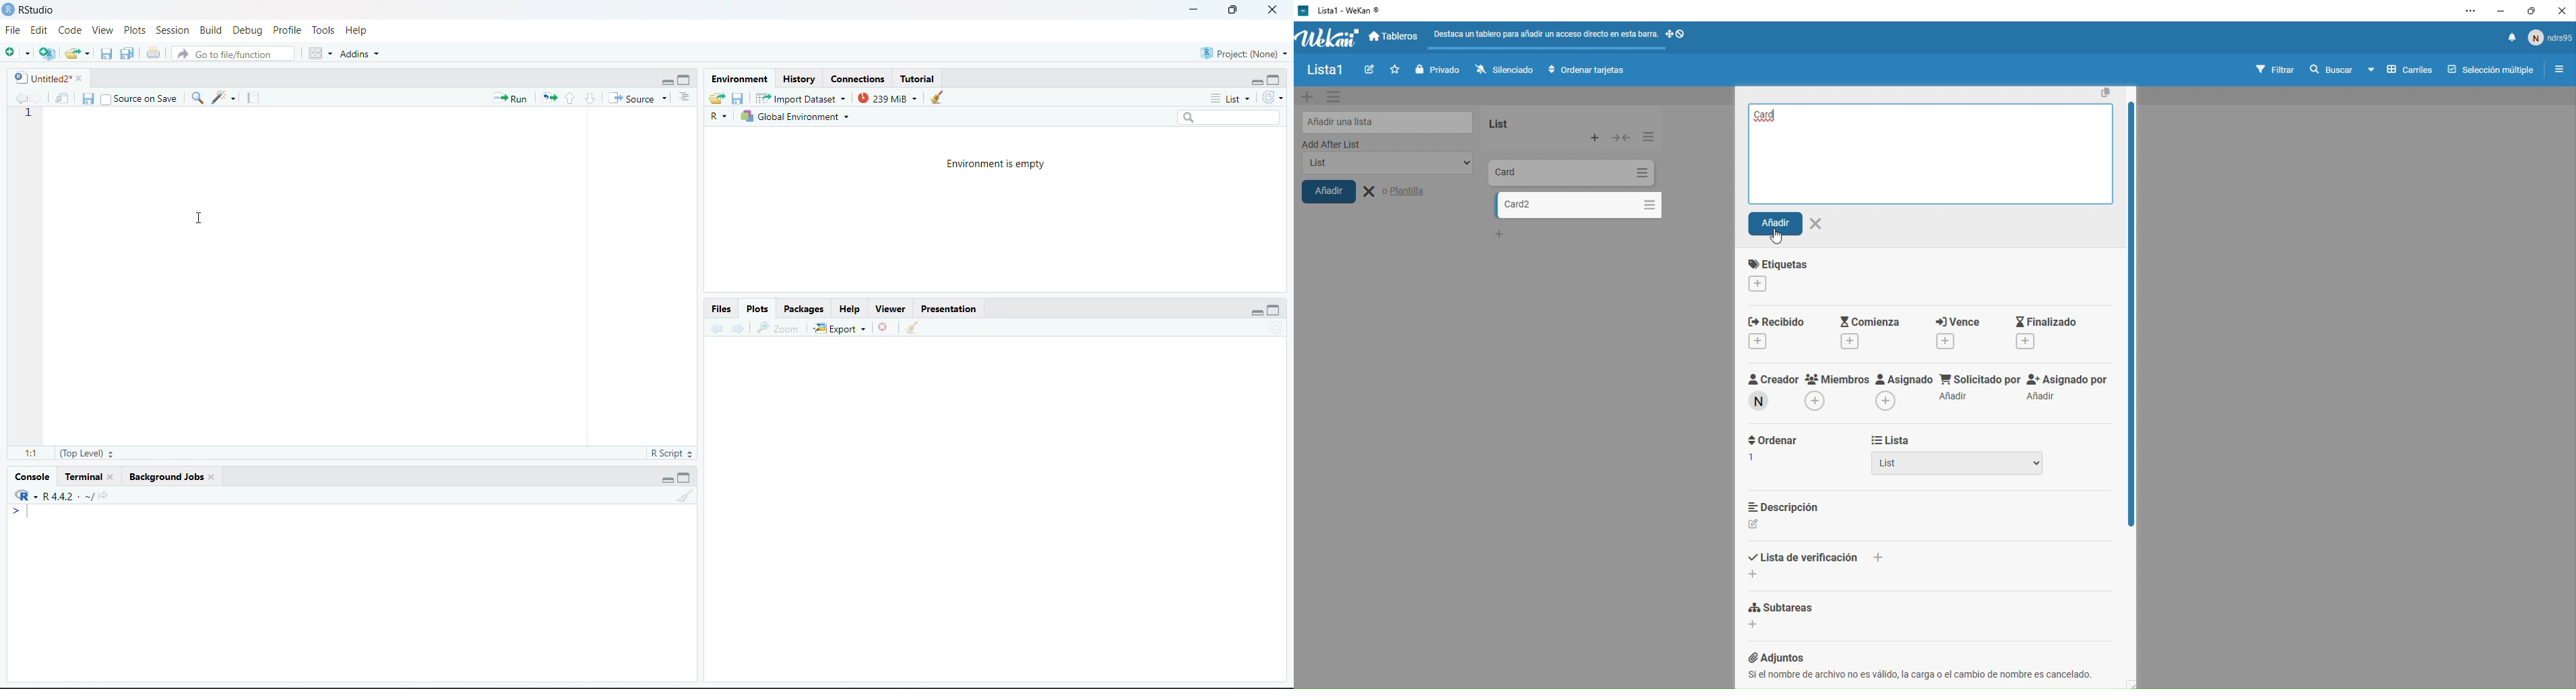 Image resolution: width=2576 pixels, height=700 pixels. What do you see at coordinates (1243, 53) in the screenshot?
I see `Project (Note)` at bounding box center [1243, 53].